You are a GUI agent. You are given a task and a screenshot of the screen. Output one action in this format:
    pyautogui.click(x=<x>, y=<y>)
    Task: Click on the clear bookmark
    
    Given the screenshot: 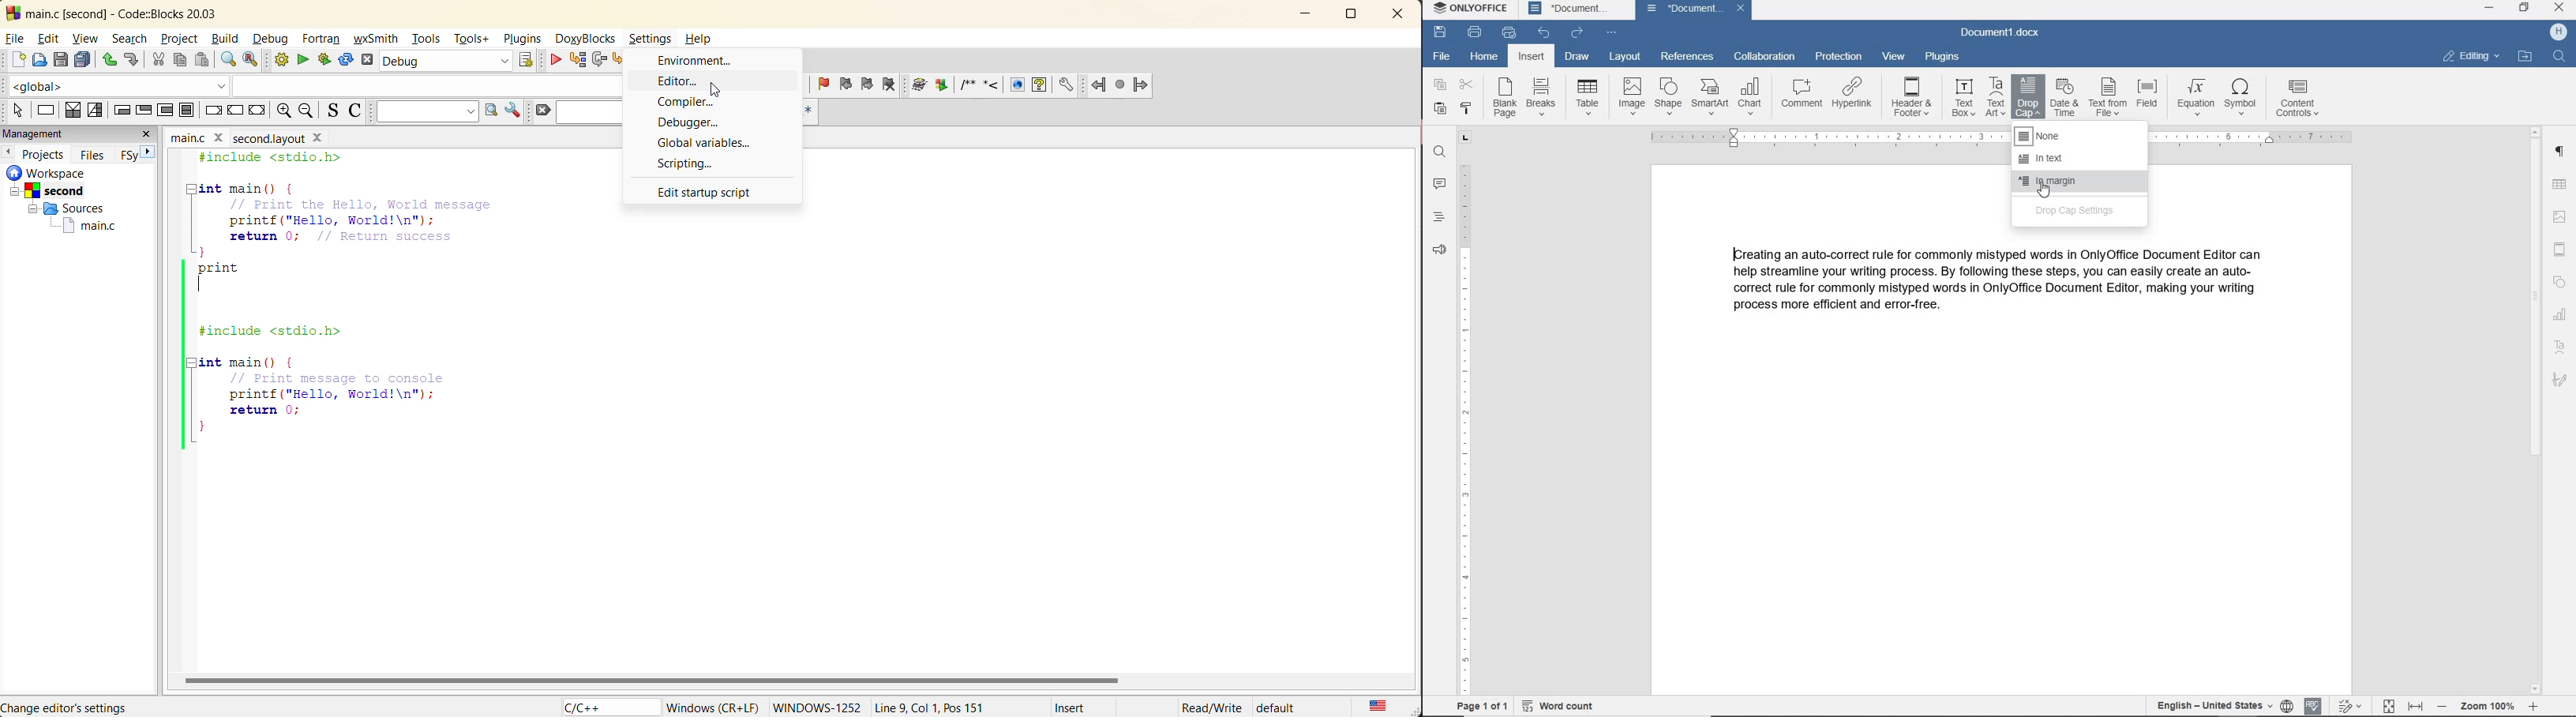 What is the action you would take?
    pyautogui.click(x=893, y=87)
    